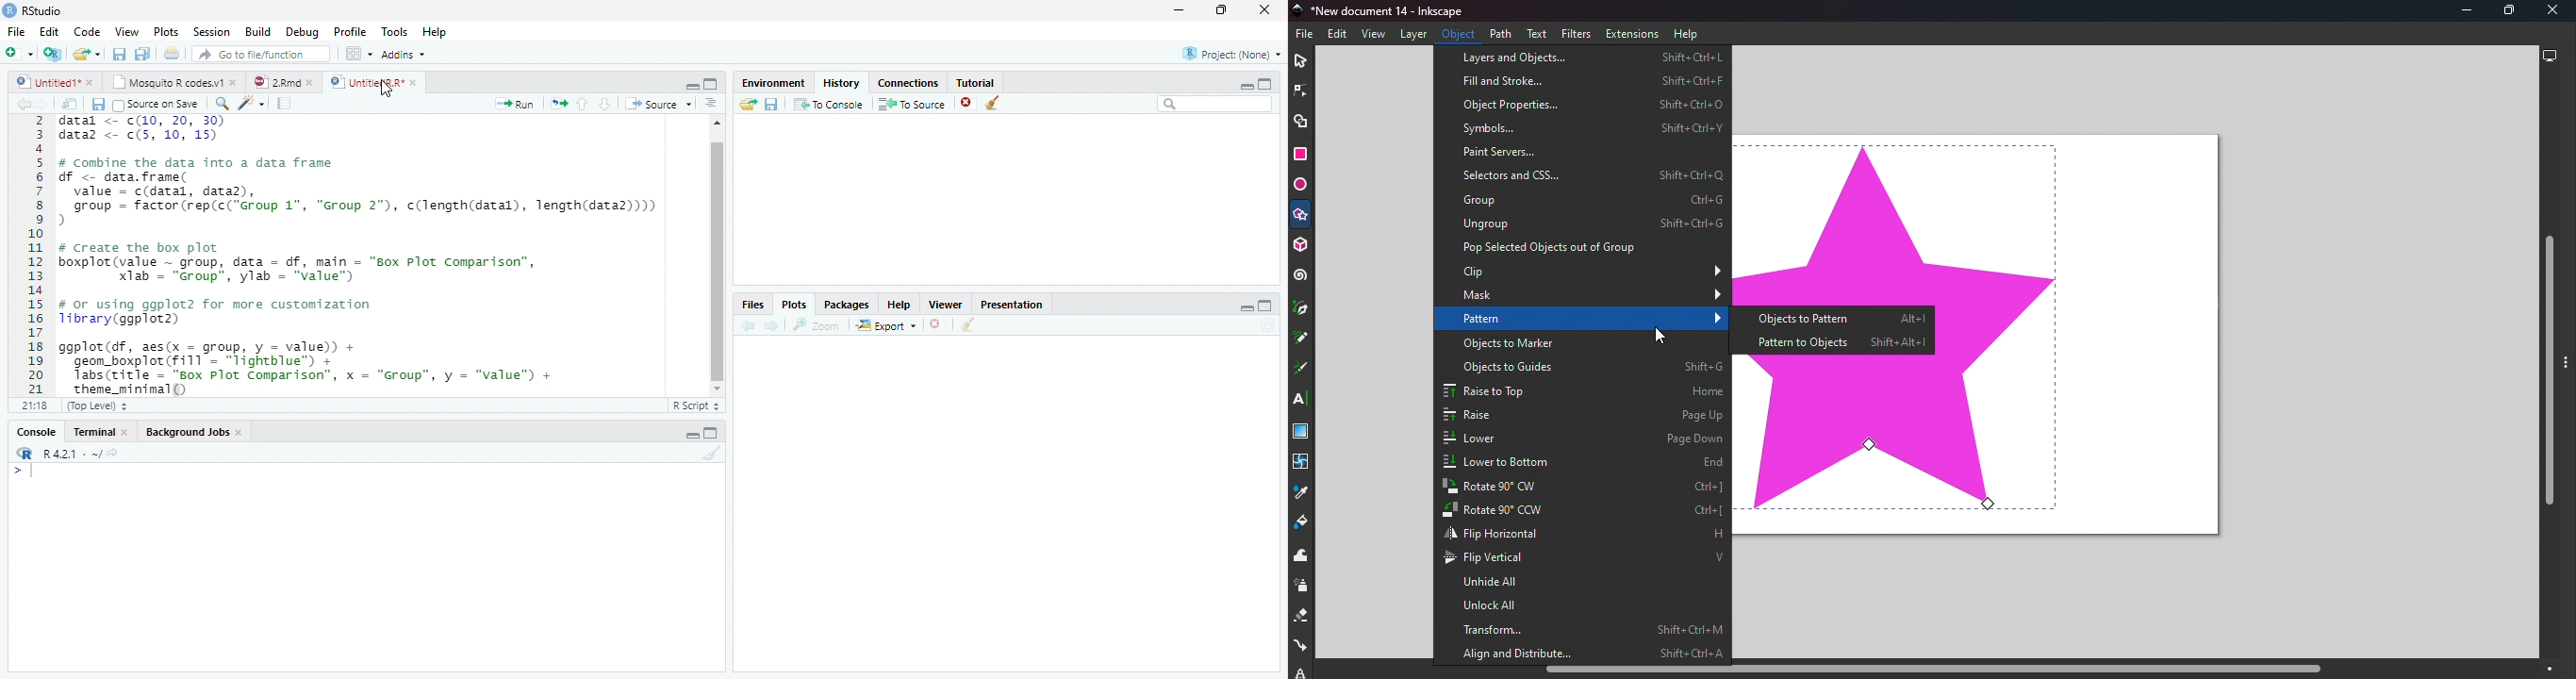 Image resolution: width=2576 pixels, height=700 pixels. What do you see at coordinates (126, 30) in the screenshot?
I see `View` at bounding box center [126, 30].